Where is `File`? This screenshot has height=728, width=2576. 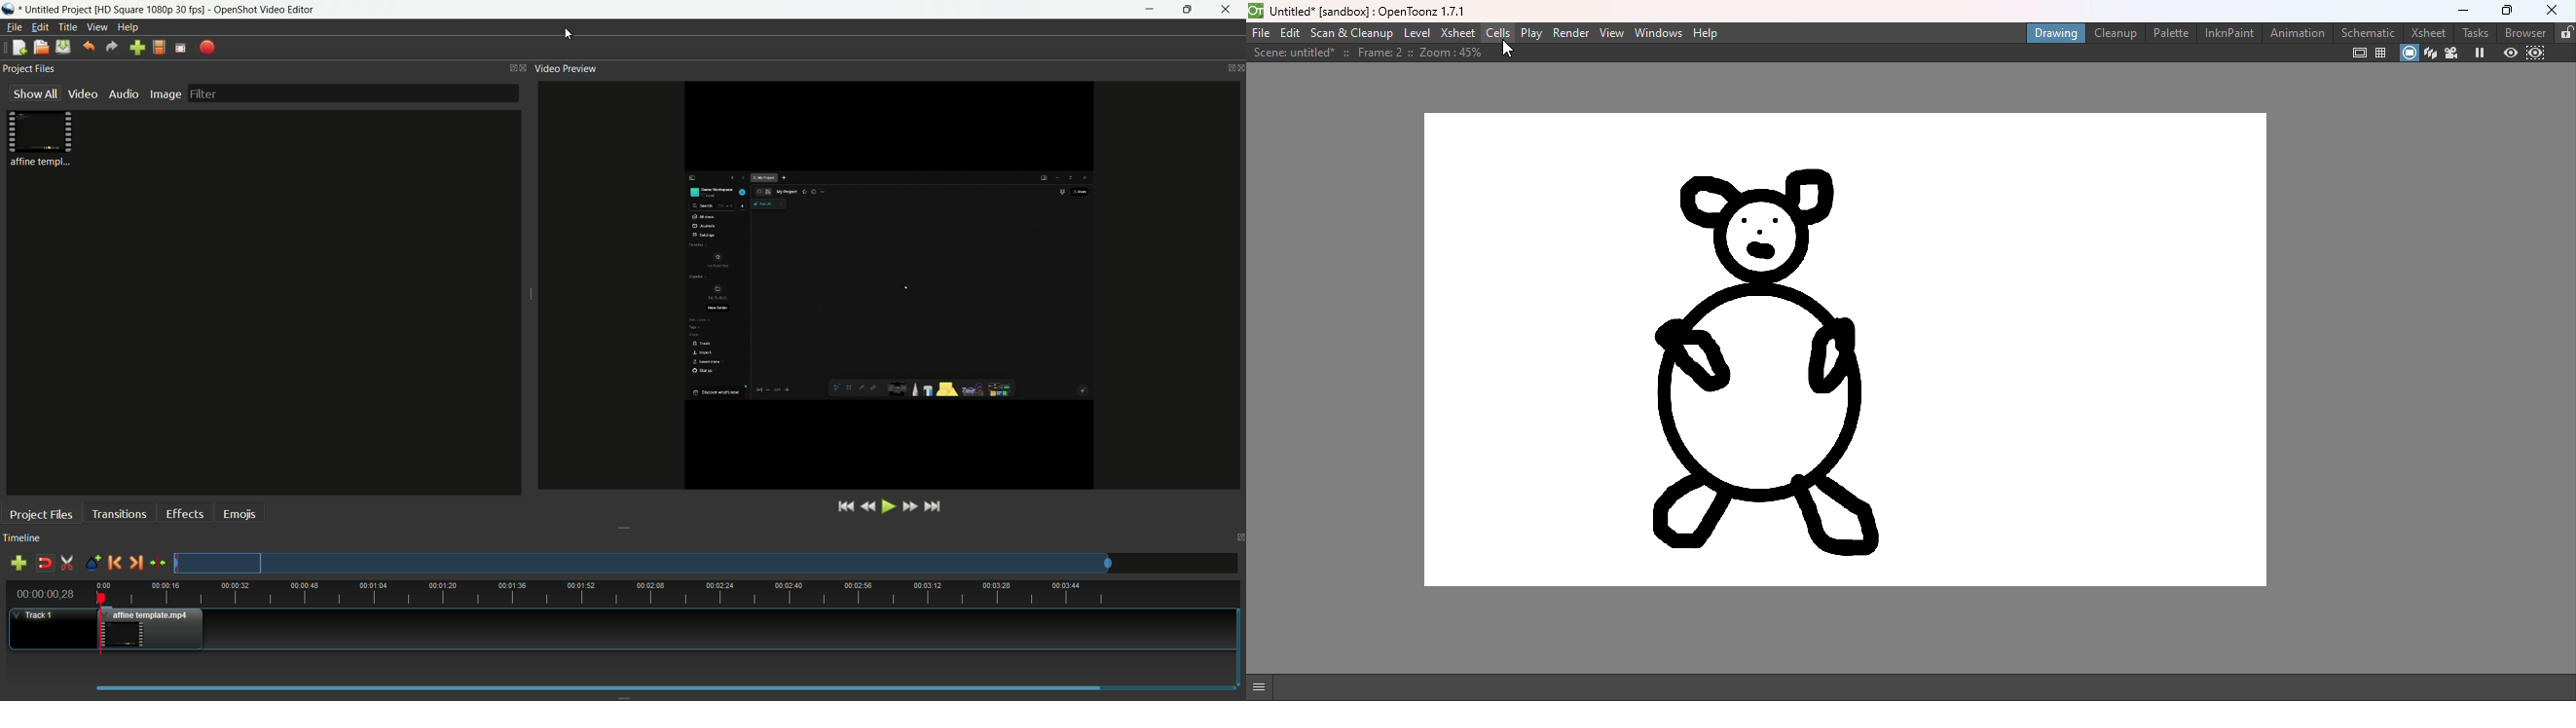
File is located at coordinates (1259, 33).